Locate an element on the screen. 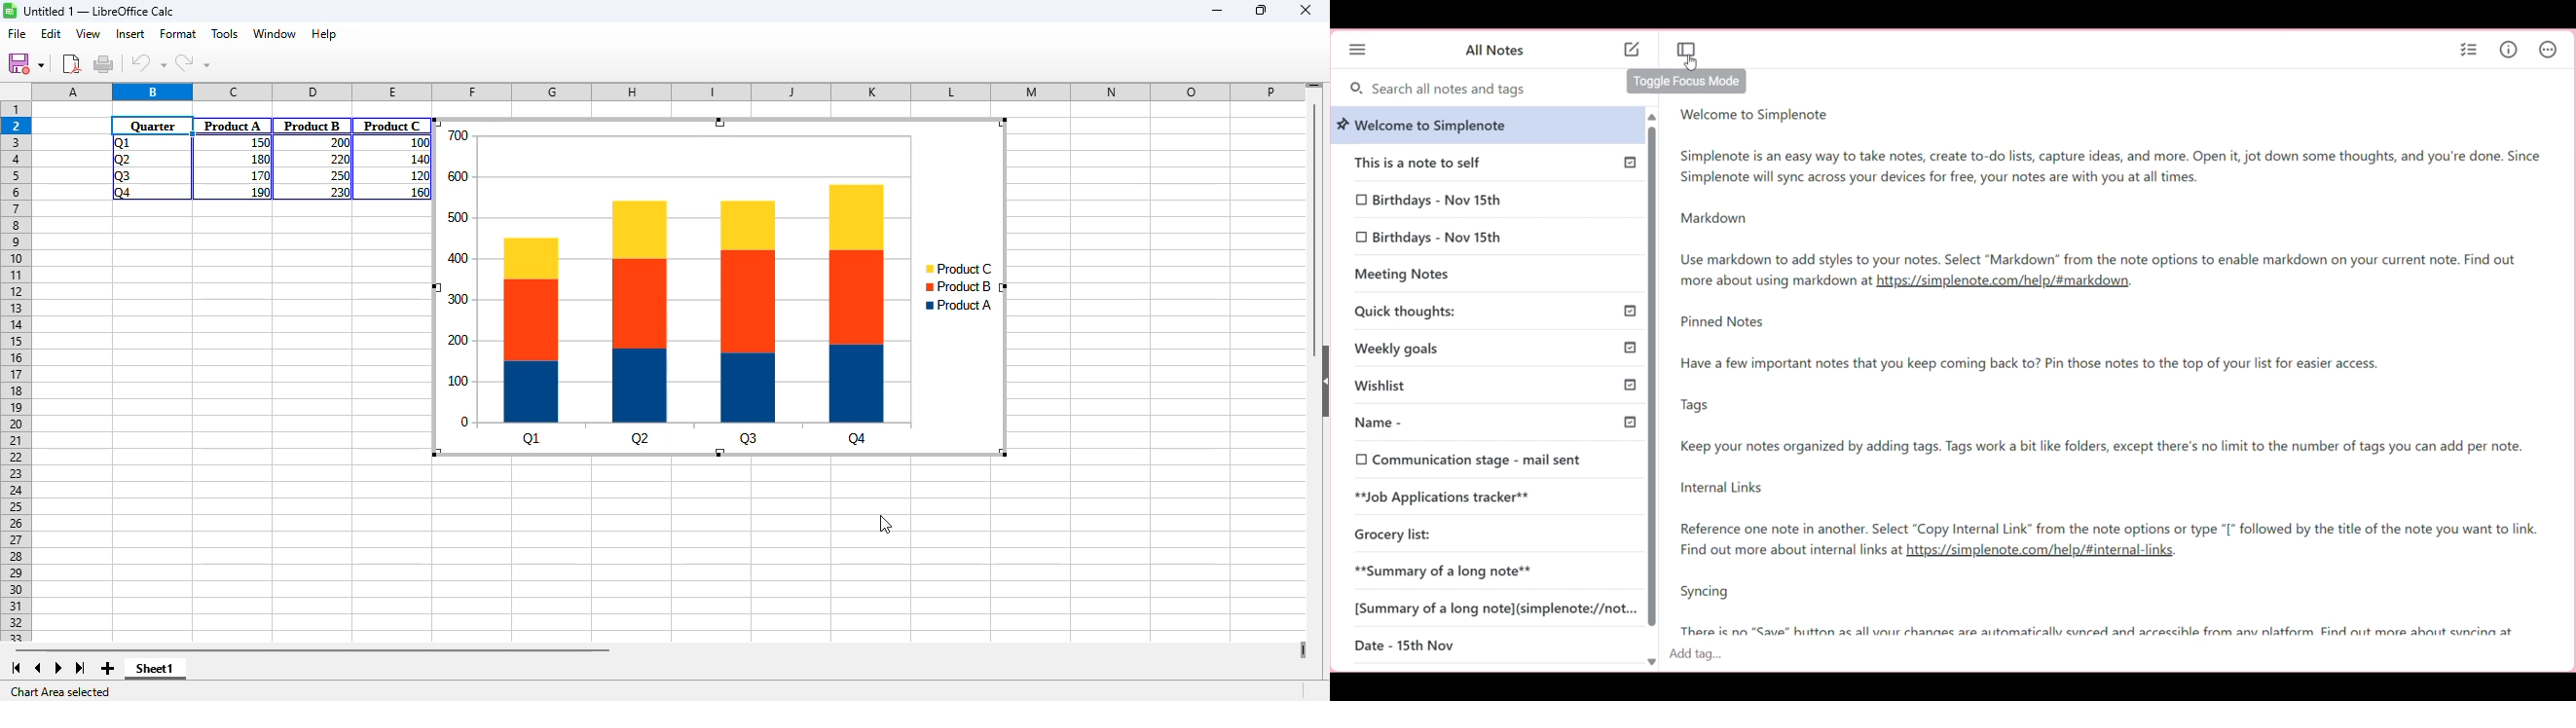 The width and height of the screenshot is (2576, 728).  is located at coordinates (1626, 311).